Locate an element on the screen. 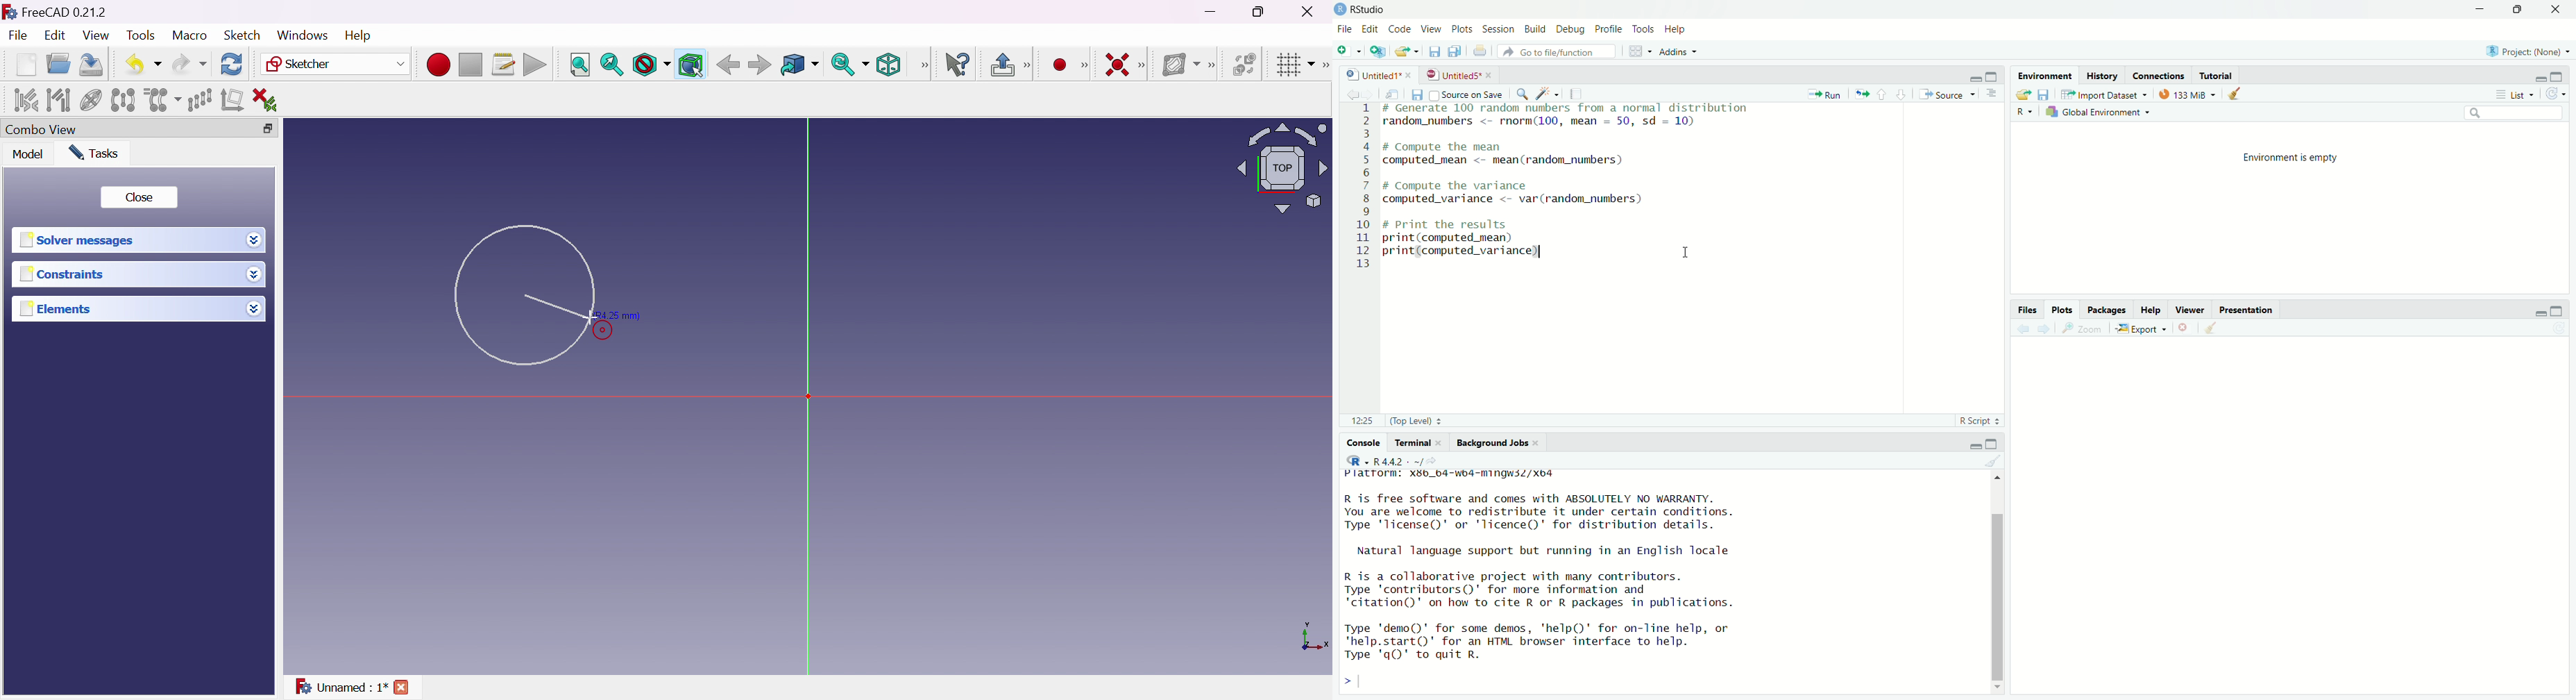  code tools is located at coordinates (1546, 93).